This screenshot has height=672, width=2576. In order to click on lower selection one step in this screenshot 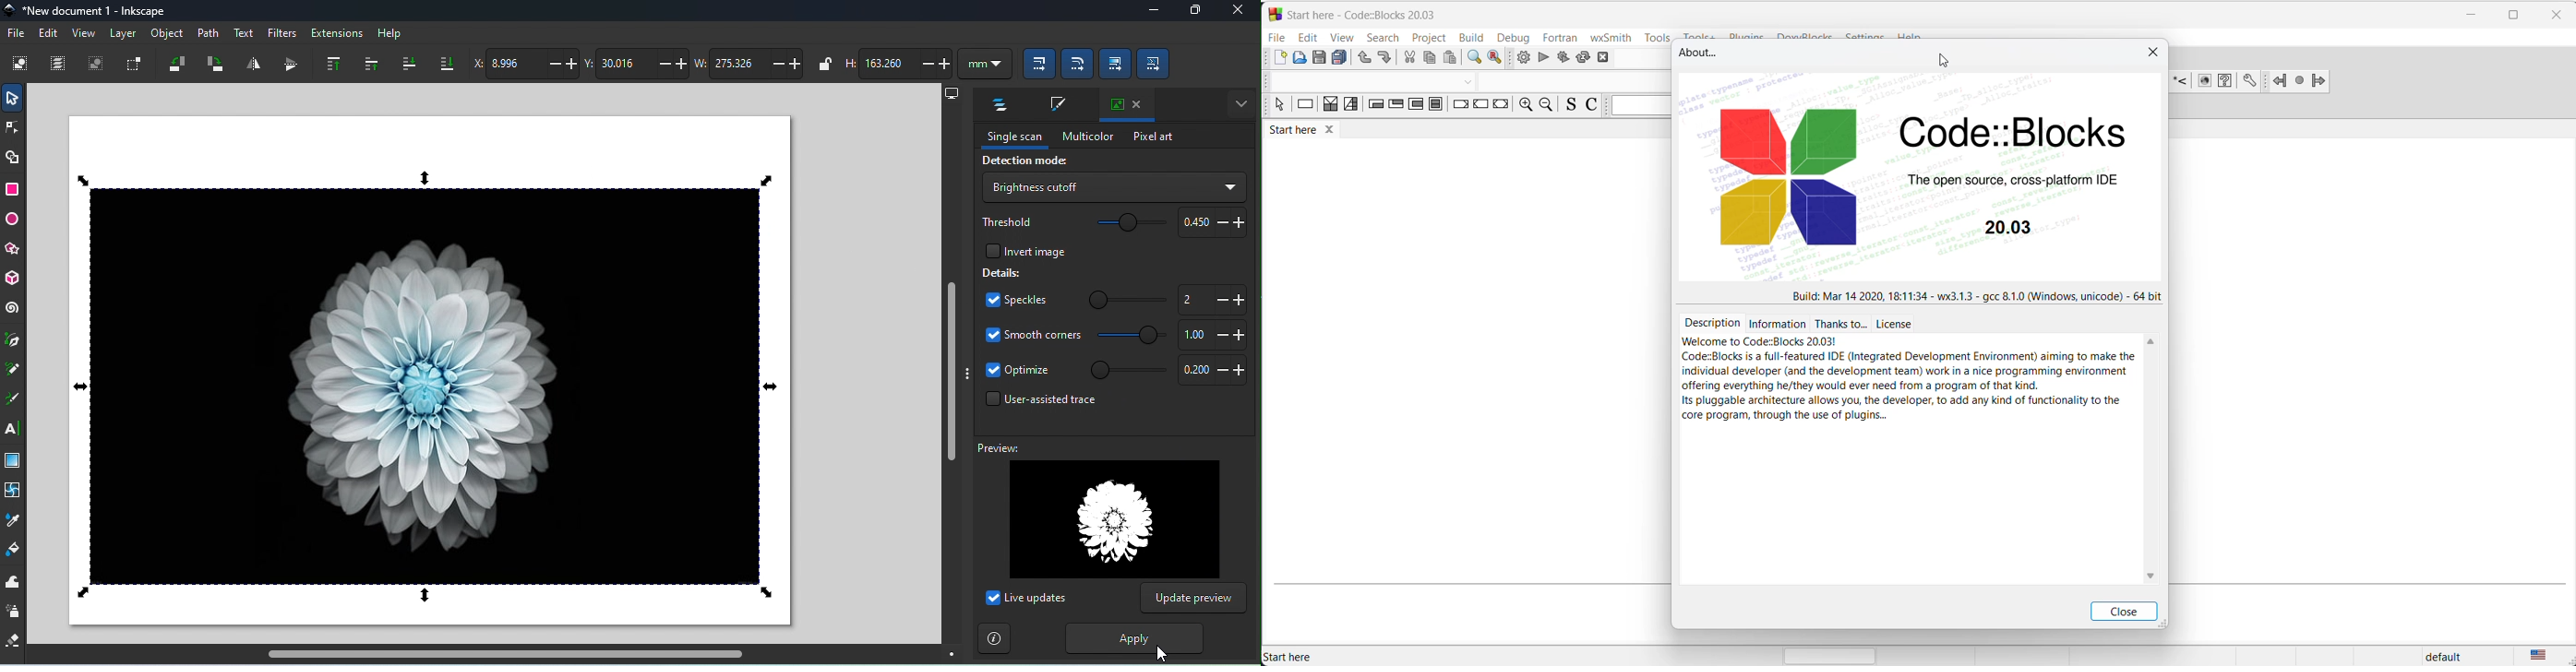, I will do `click(406, 65)`.